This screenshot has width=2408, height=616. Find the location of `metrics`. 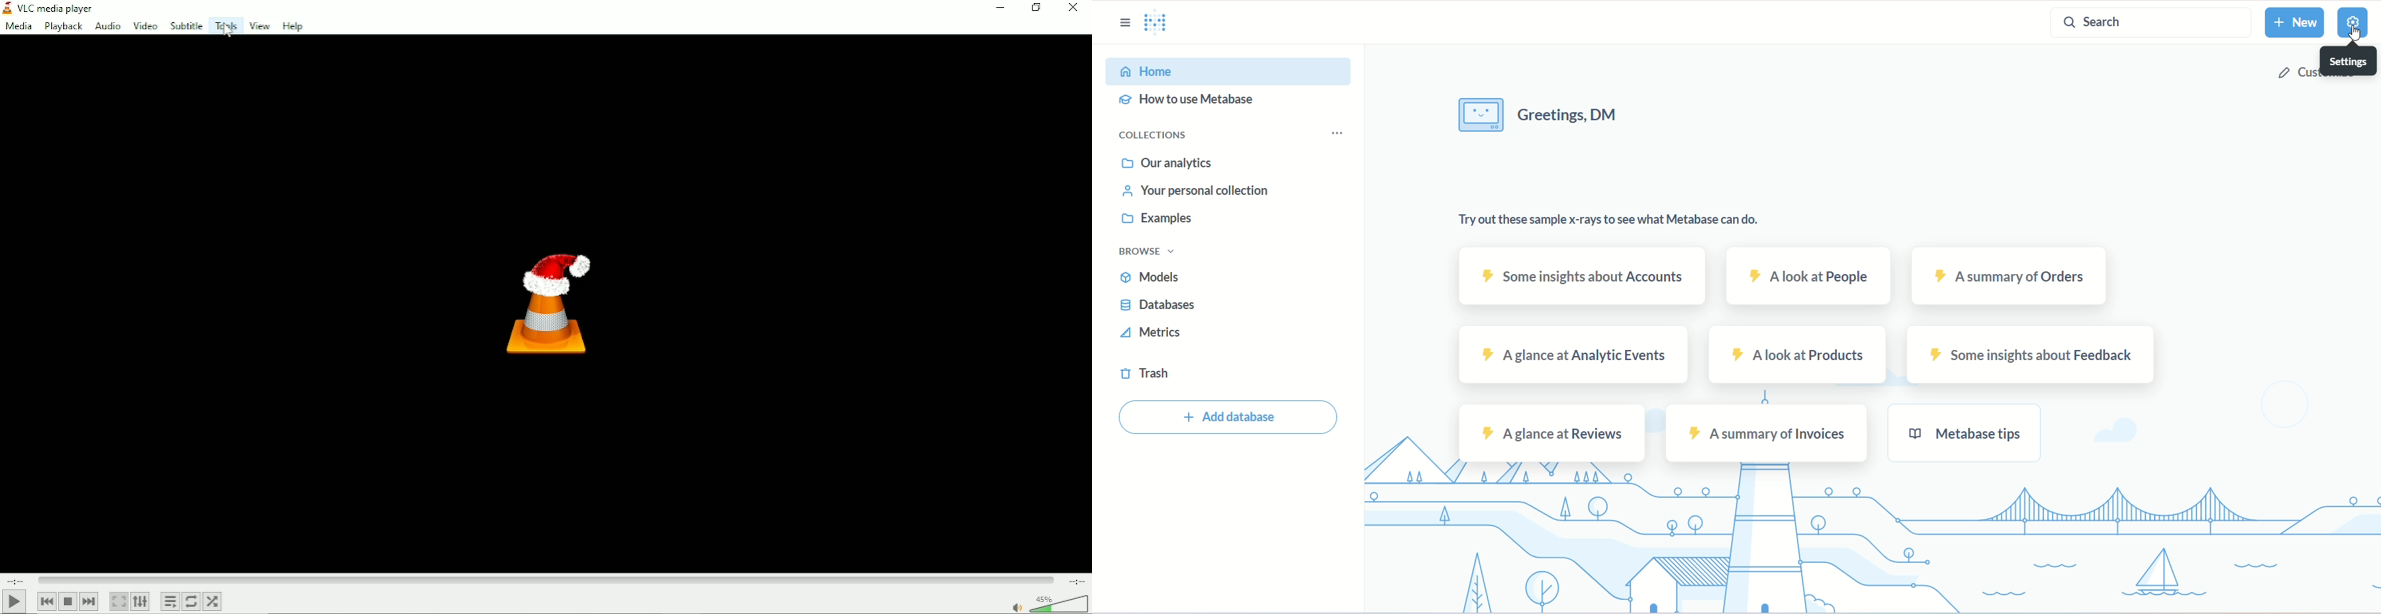

metrics is located at coordinates (1157, 333).